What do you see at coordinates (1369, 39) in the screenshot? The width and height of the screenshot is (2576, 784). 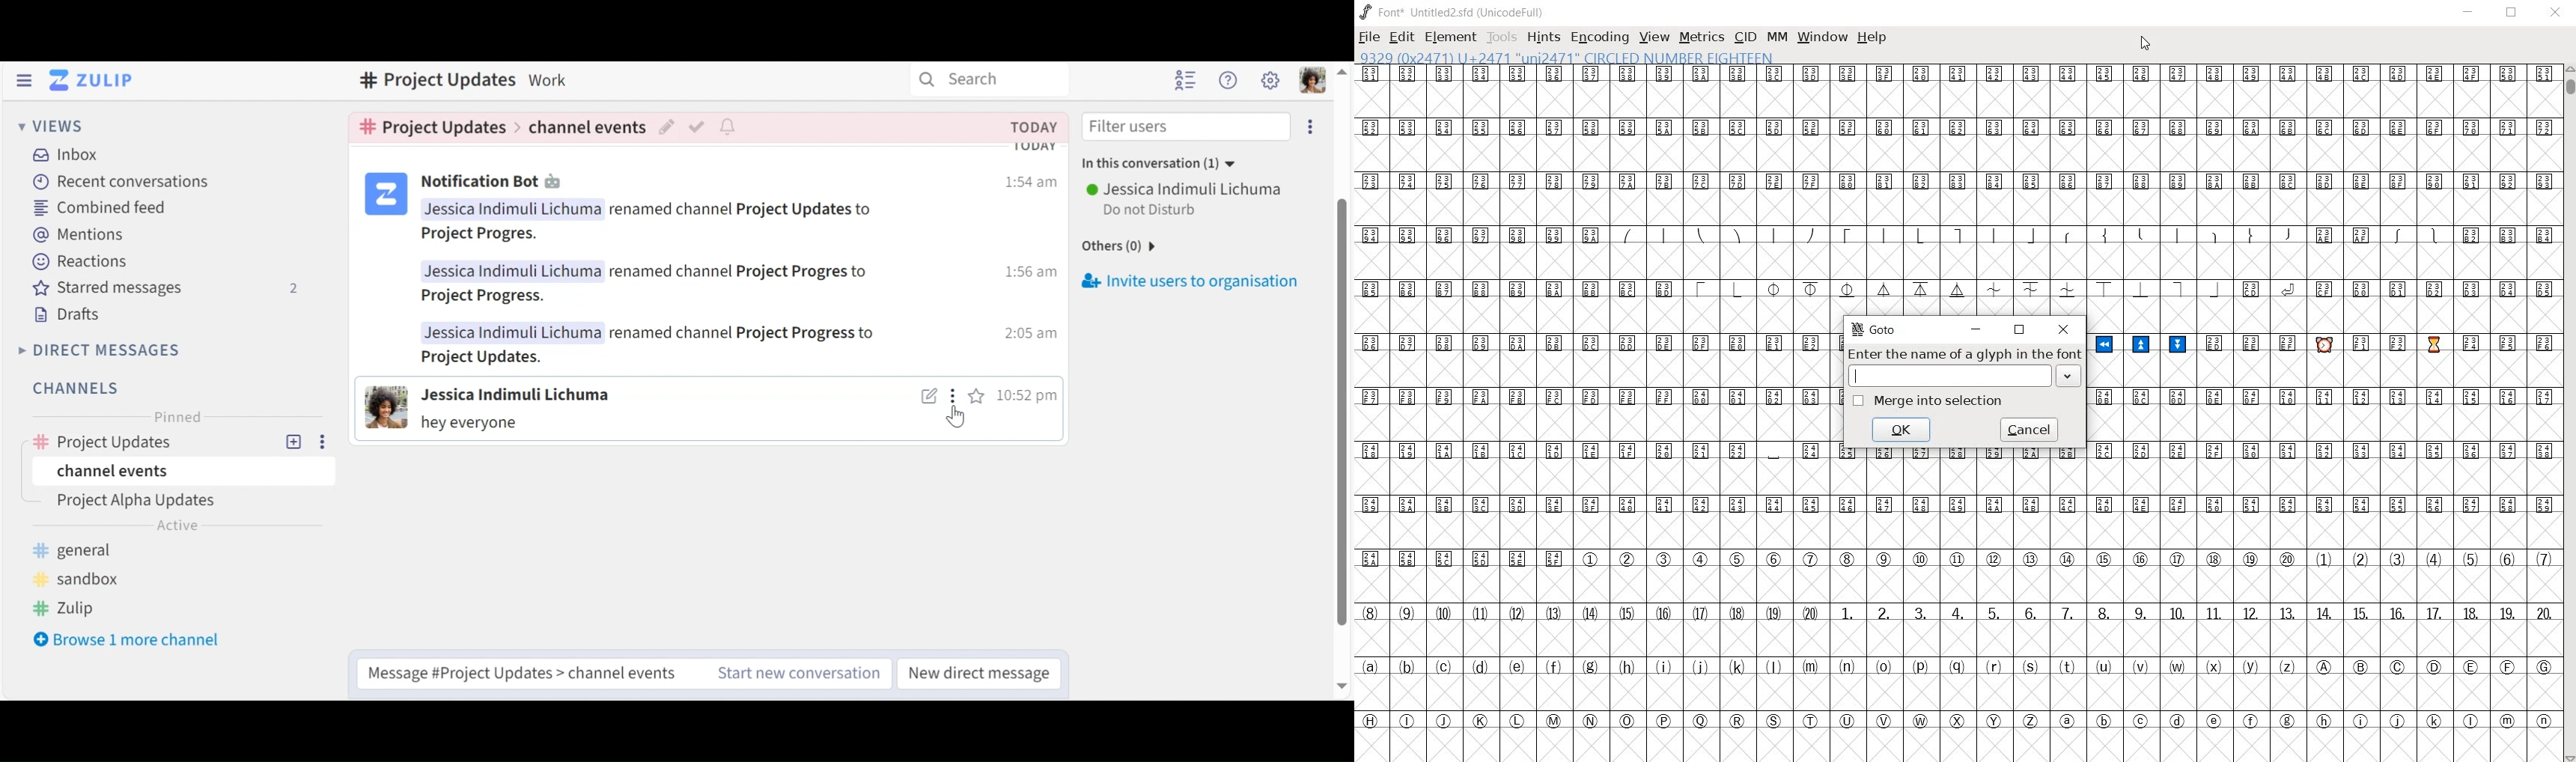 I see `file` at bounding box center [1369, 39].